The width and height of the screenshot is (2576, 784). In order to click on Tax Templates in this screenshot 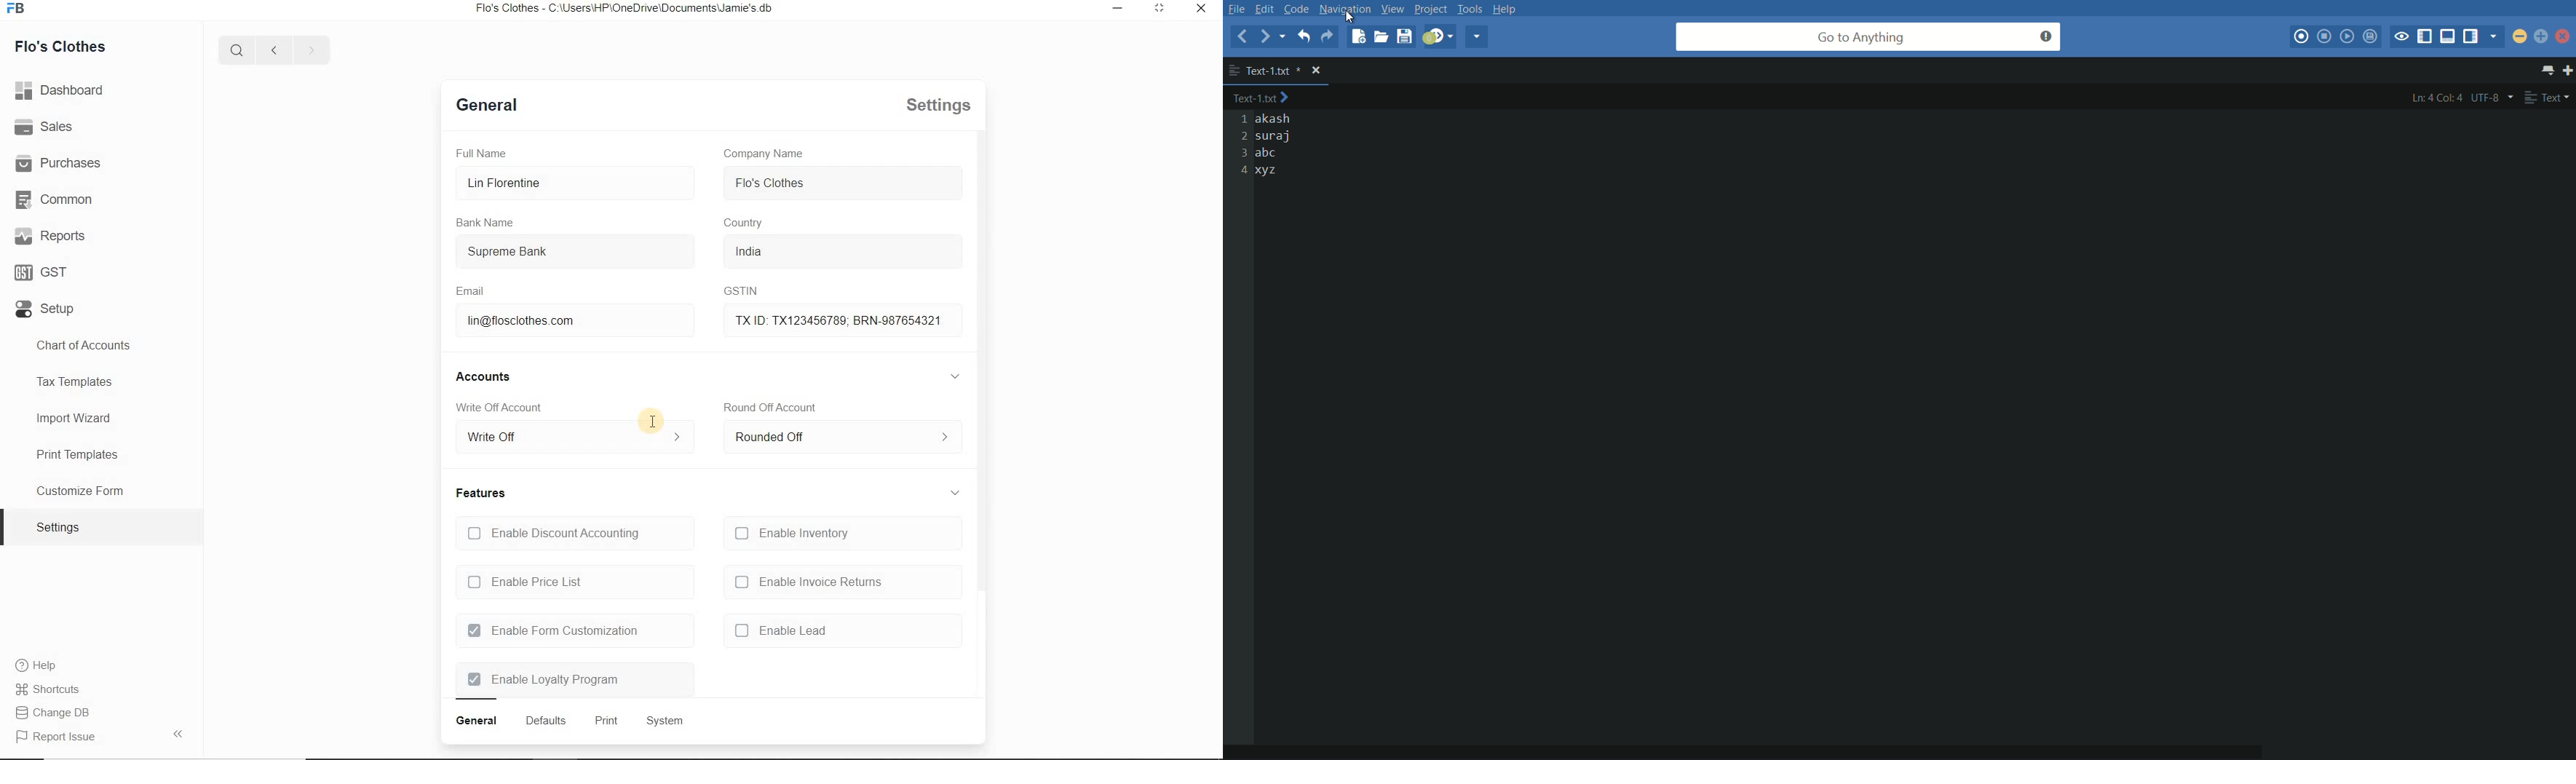, I will do `click(79, 381)`.